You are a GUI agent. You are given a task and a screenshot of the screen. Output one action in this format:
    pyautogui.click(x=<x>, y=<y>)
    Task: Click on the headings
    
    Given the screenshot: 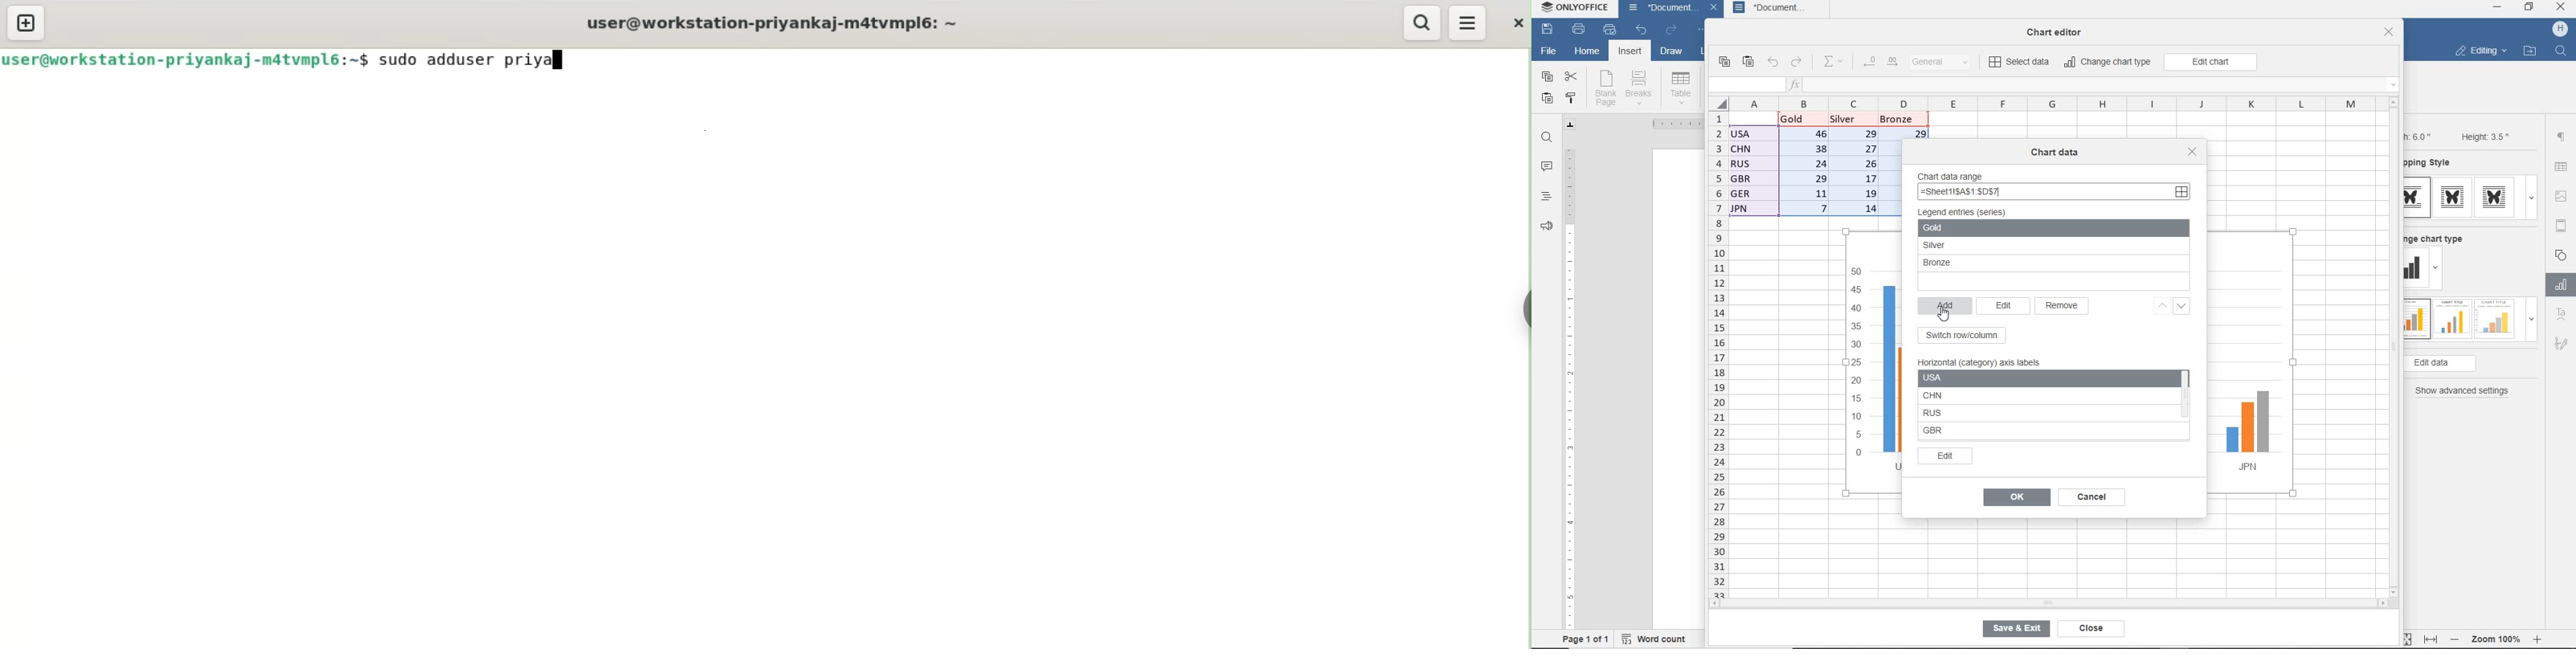 What is the action you would take?
    pyautogui.click(x=1545, y=198)
    